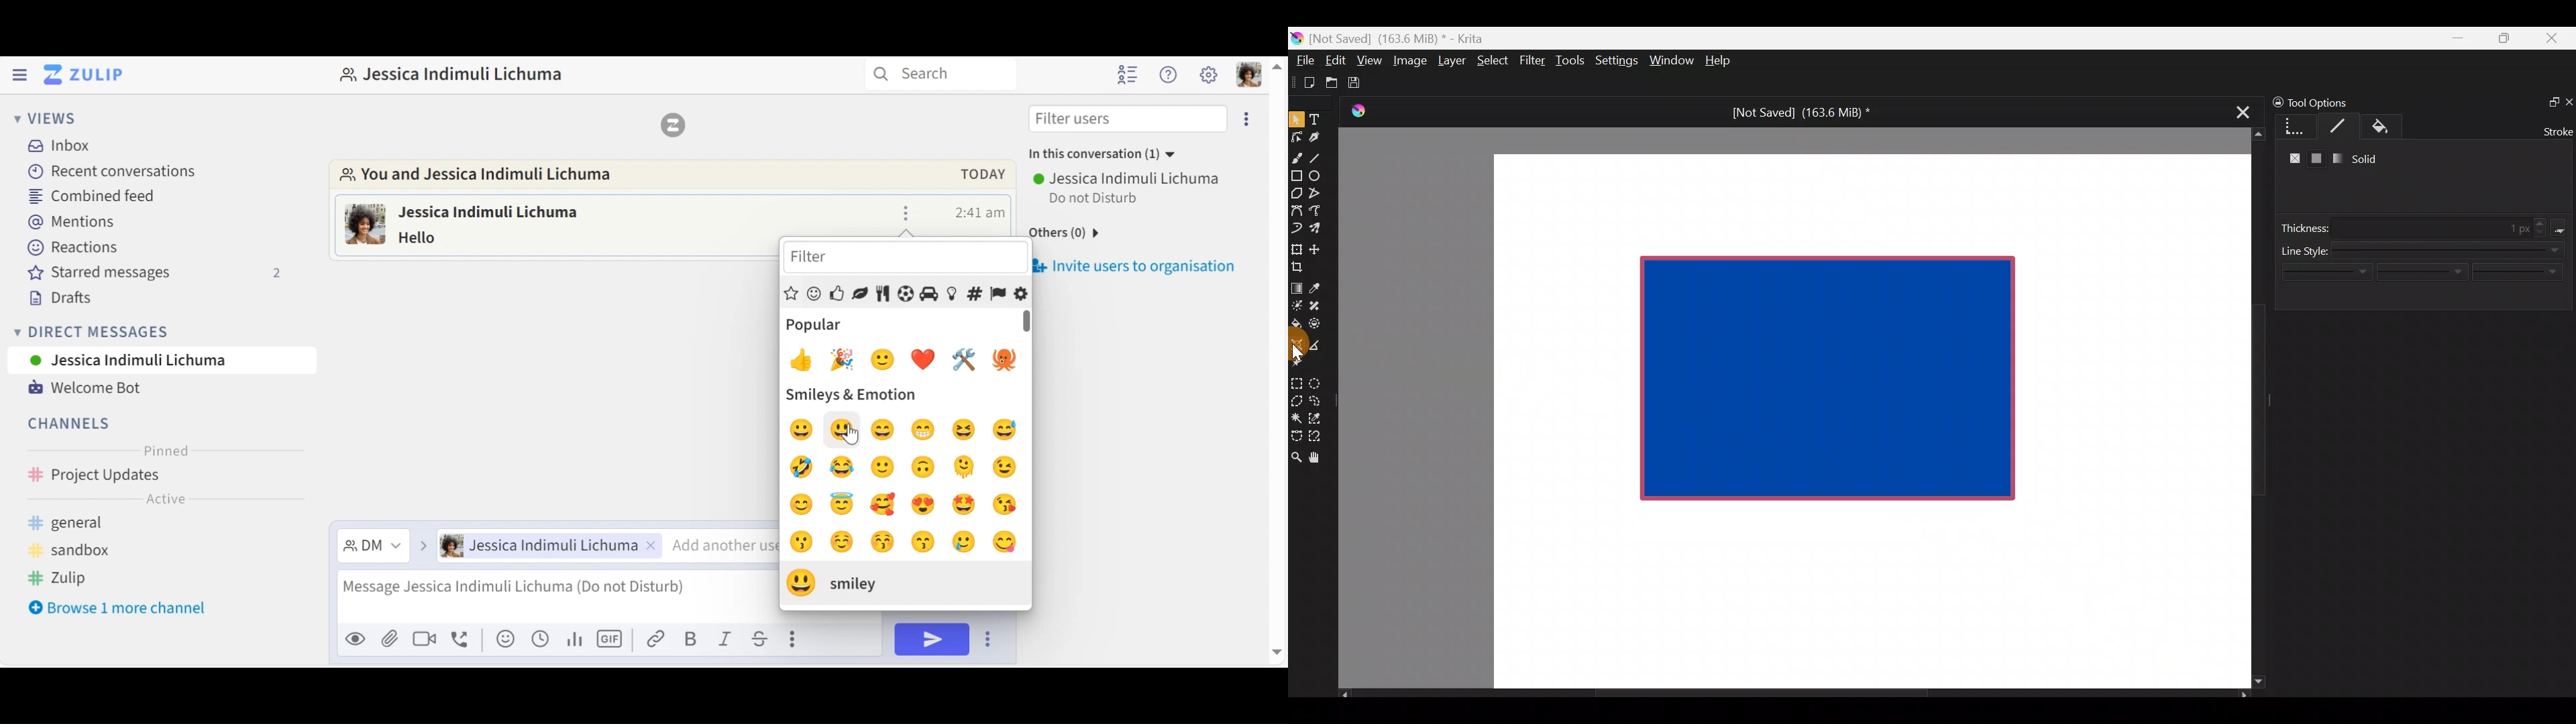 The image size is (2576, 728). Describe the element at coordinates (1305, 82) in the screenshot. I see `Create new document` at that location.